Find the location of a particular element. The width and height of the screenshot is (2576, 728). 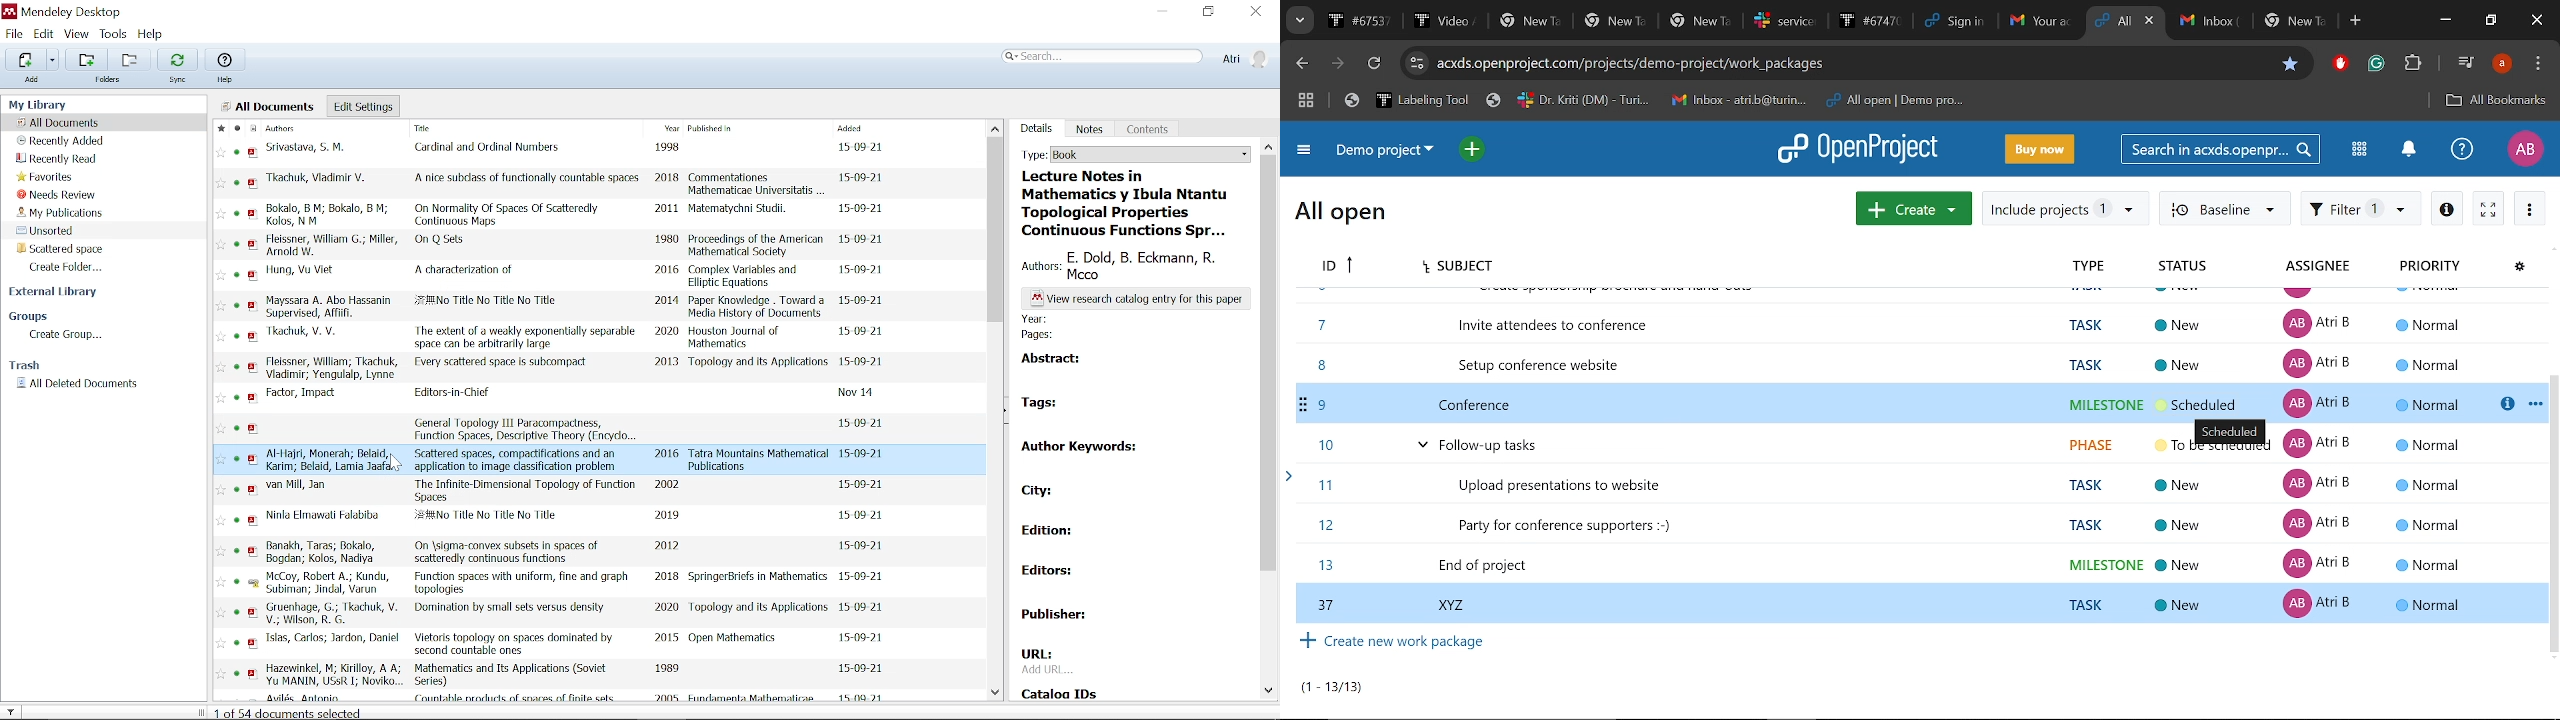

date is located at coordinates (864, 362).